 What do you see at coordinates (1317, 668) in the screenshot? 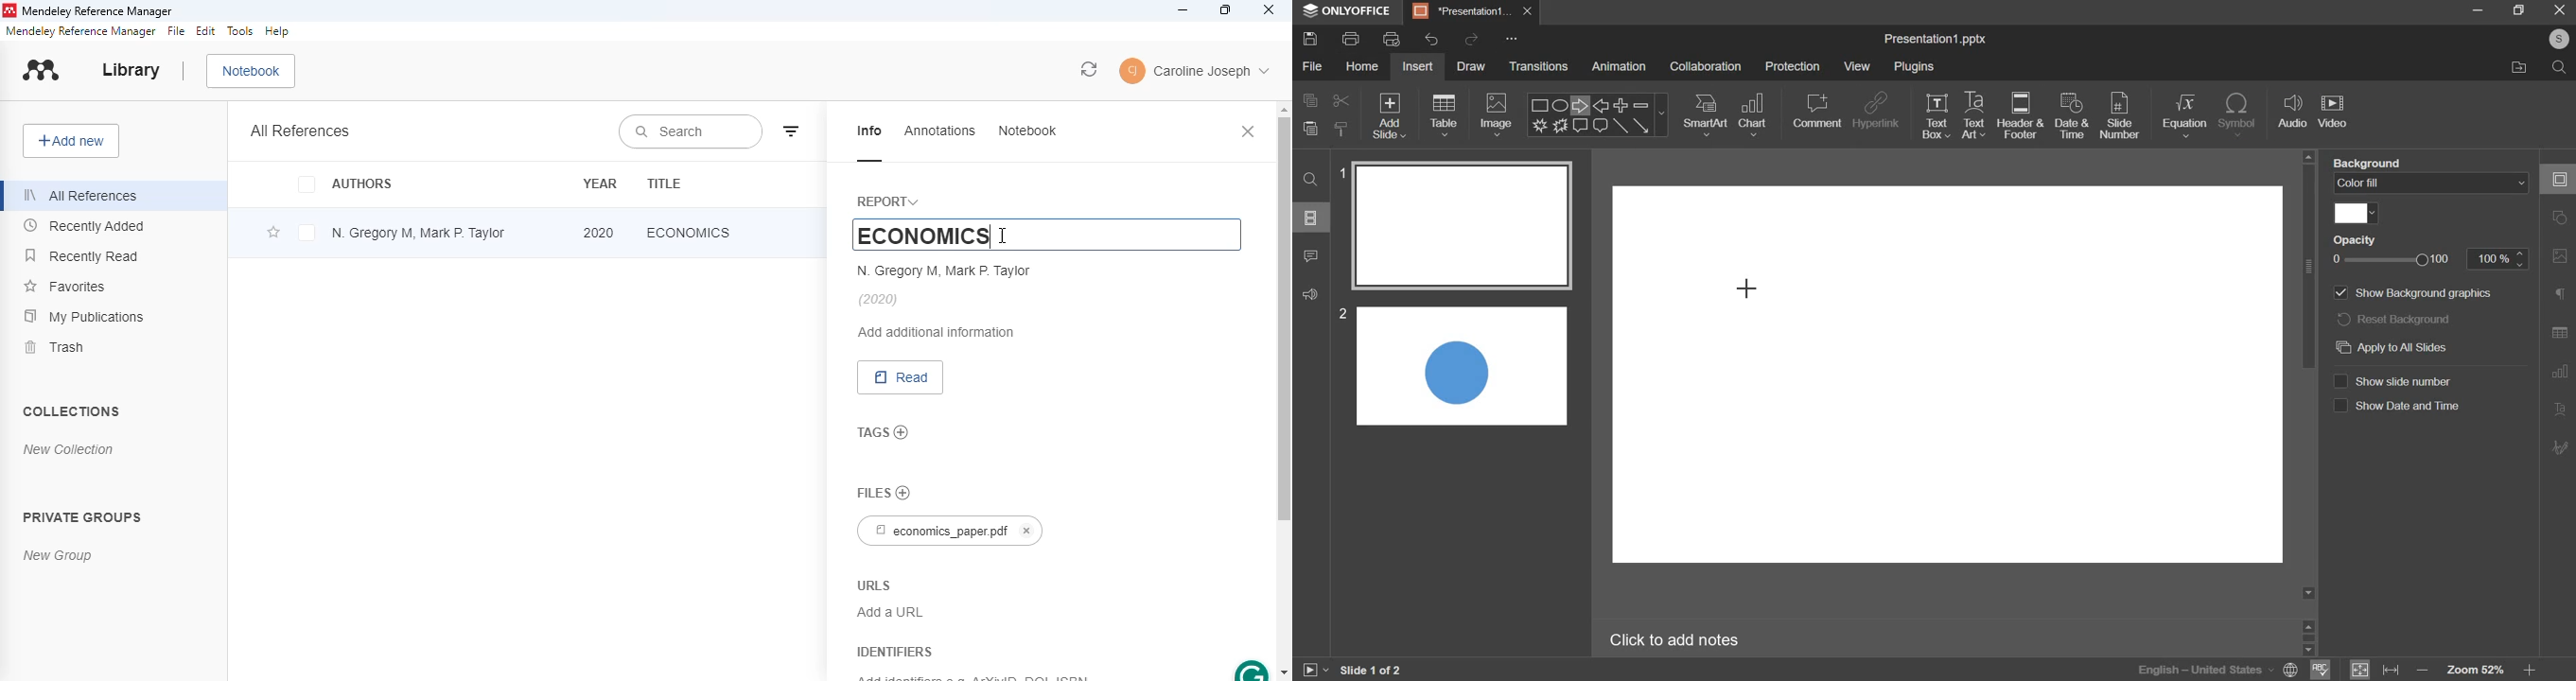
I see `start slideshow` at bounding box center [1317, 668].